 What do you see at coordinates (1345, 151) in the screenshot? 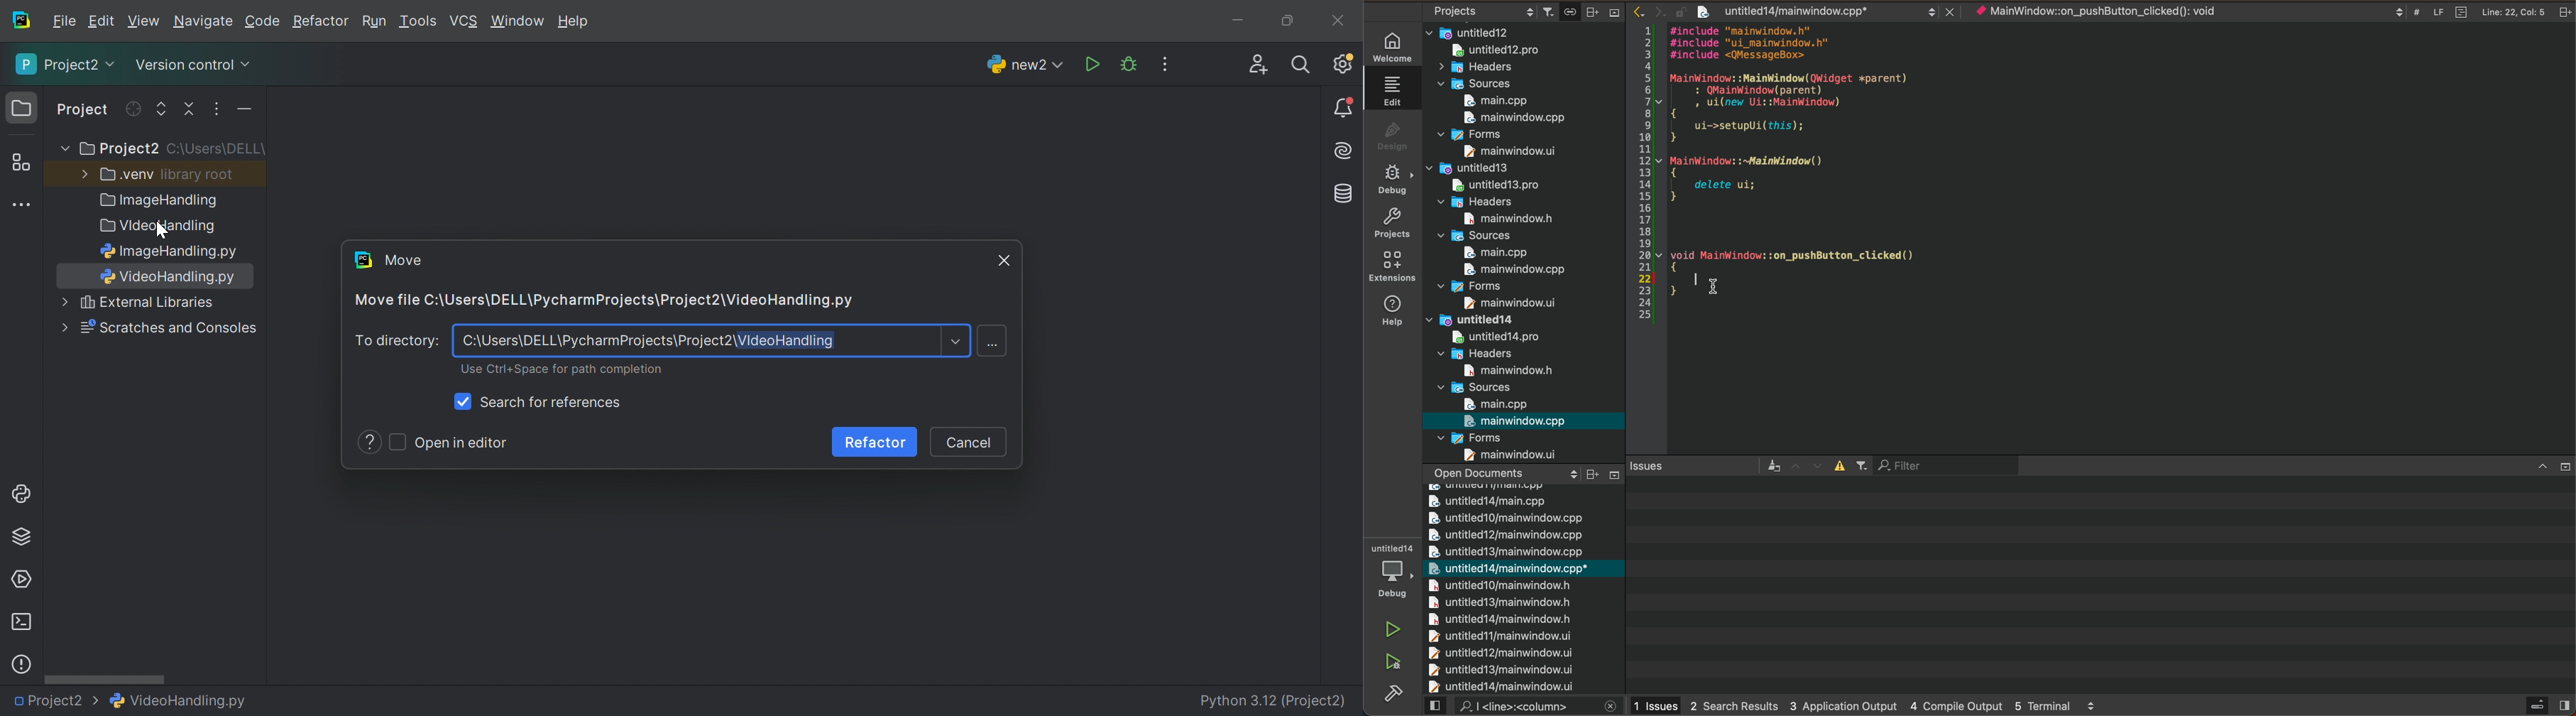
I see `AI Assistant` at bounding box center [1345, 151].